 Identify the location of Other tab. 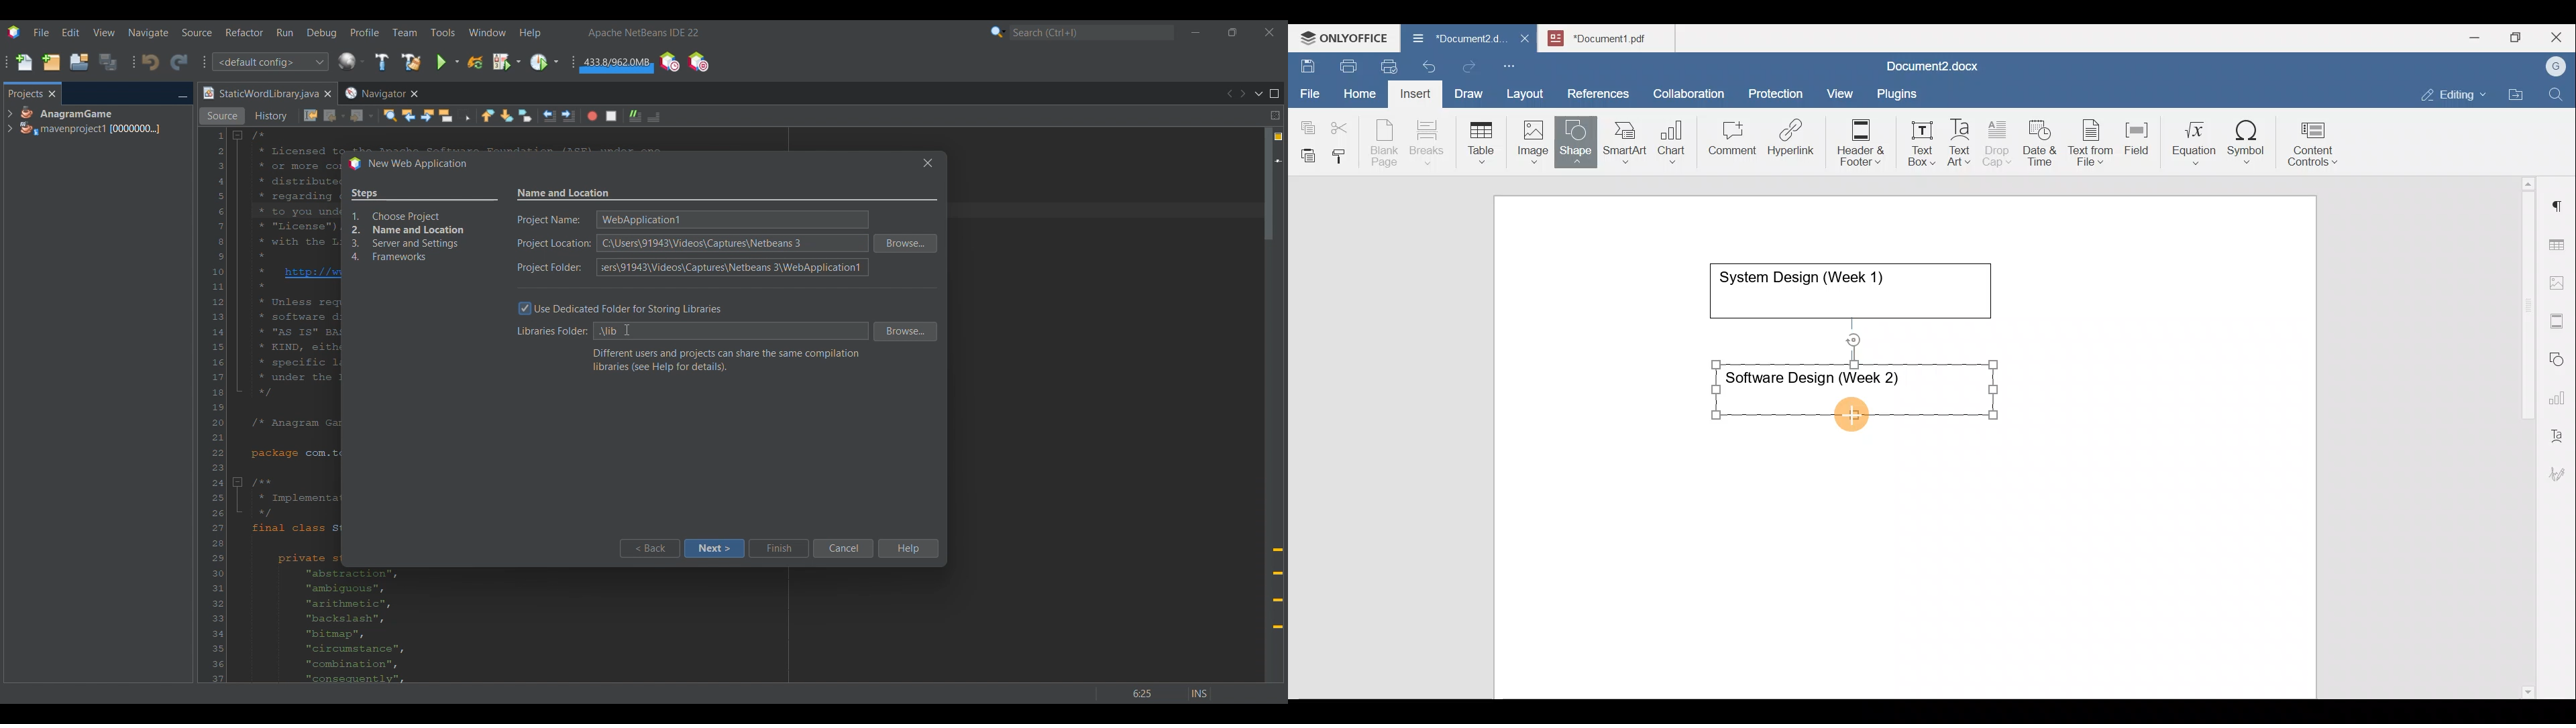
(380, 93).